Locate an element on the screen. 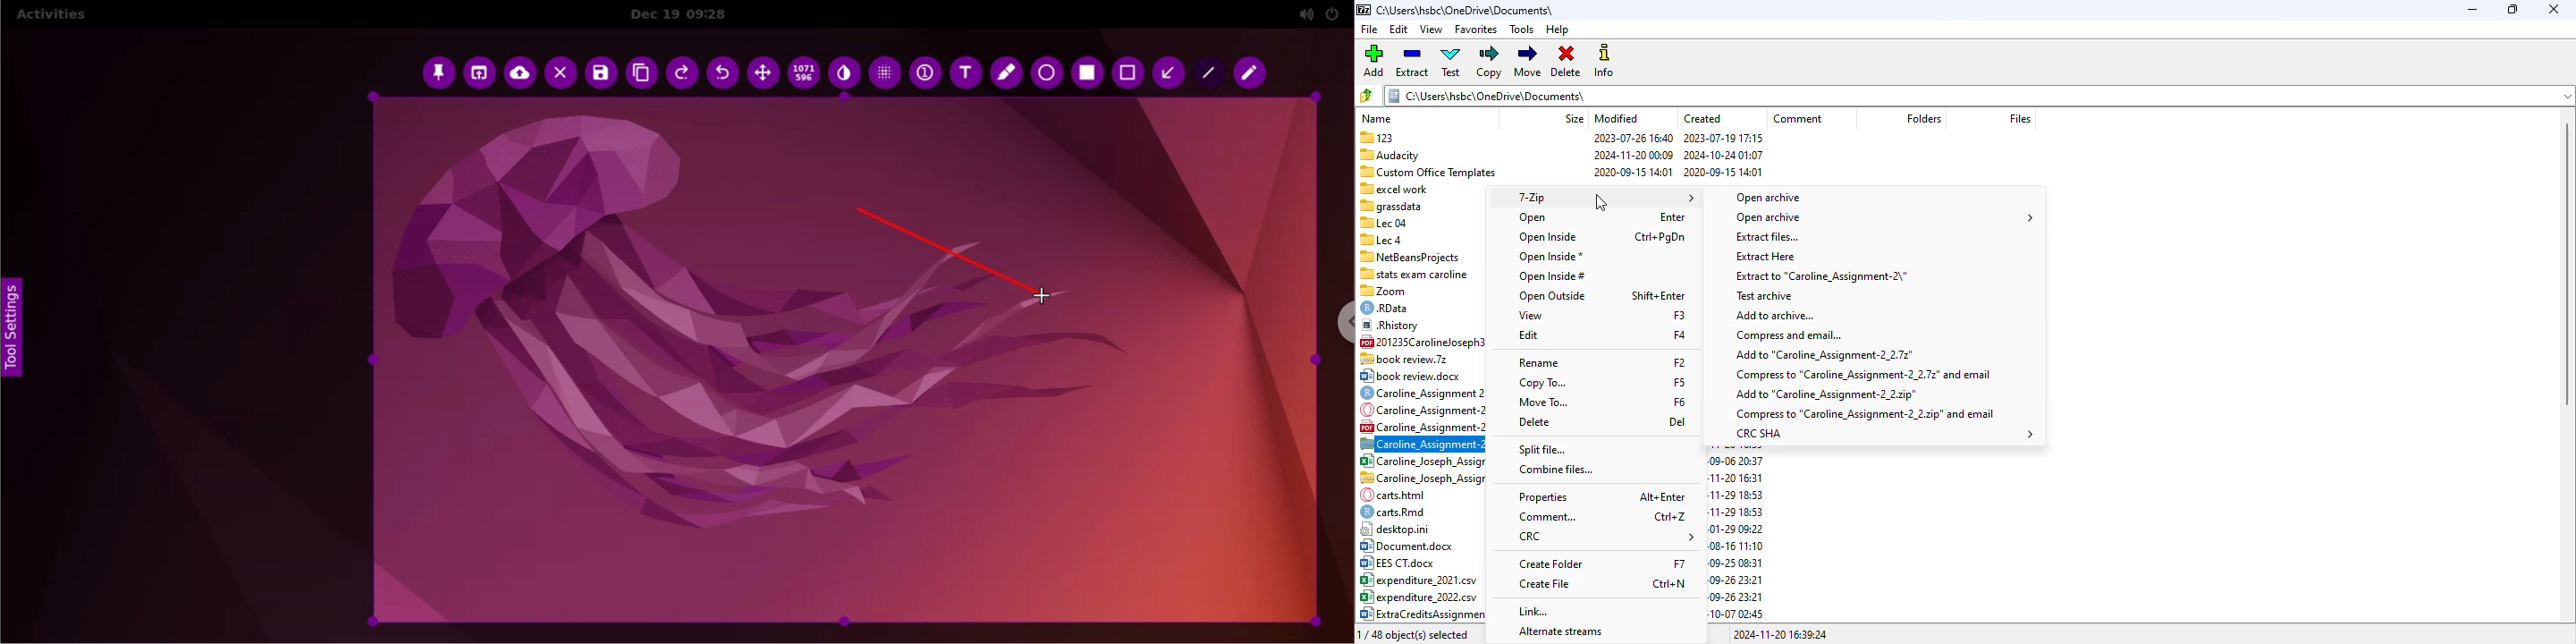 This screenshot has width=2576, height=644. properties is located at coordinates (1541, 497).